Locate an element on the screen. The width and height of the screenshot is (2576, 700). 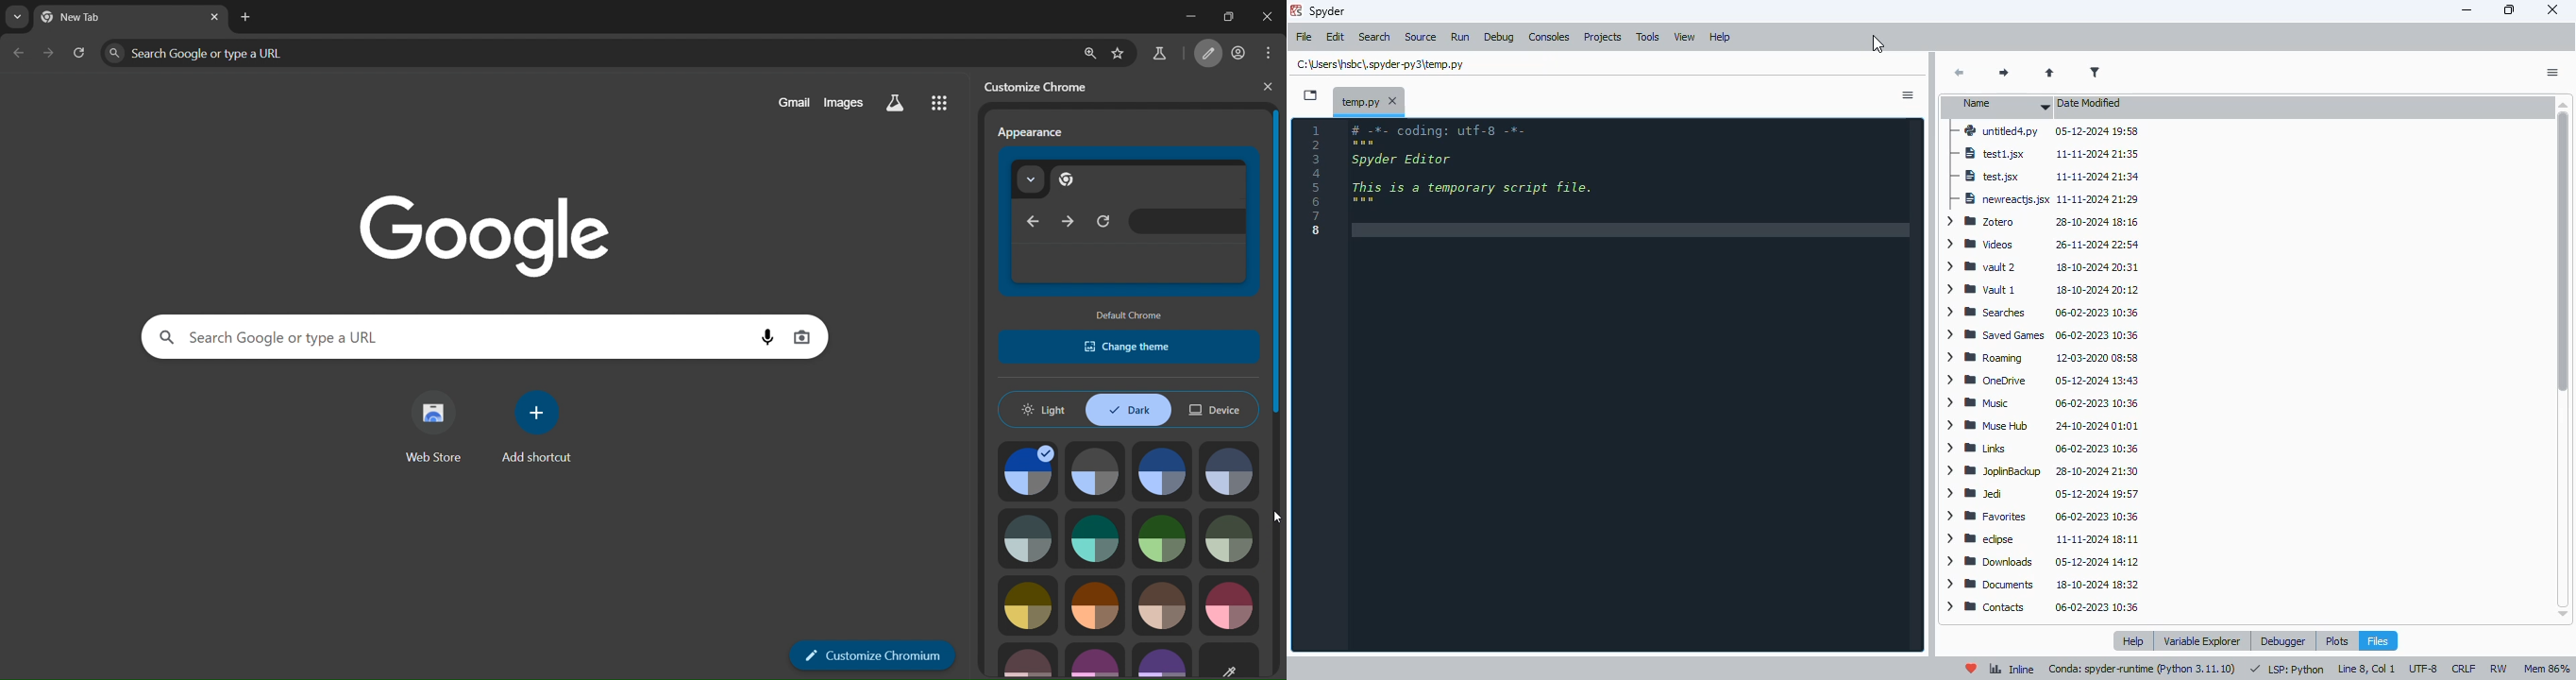
go forward one page is located at coordinates (50, 54).